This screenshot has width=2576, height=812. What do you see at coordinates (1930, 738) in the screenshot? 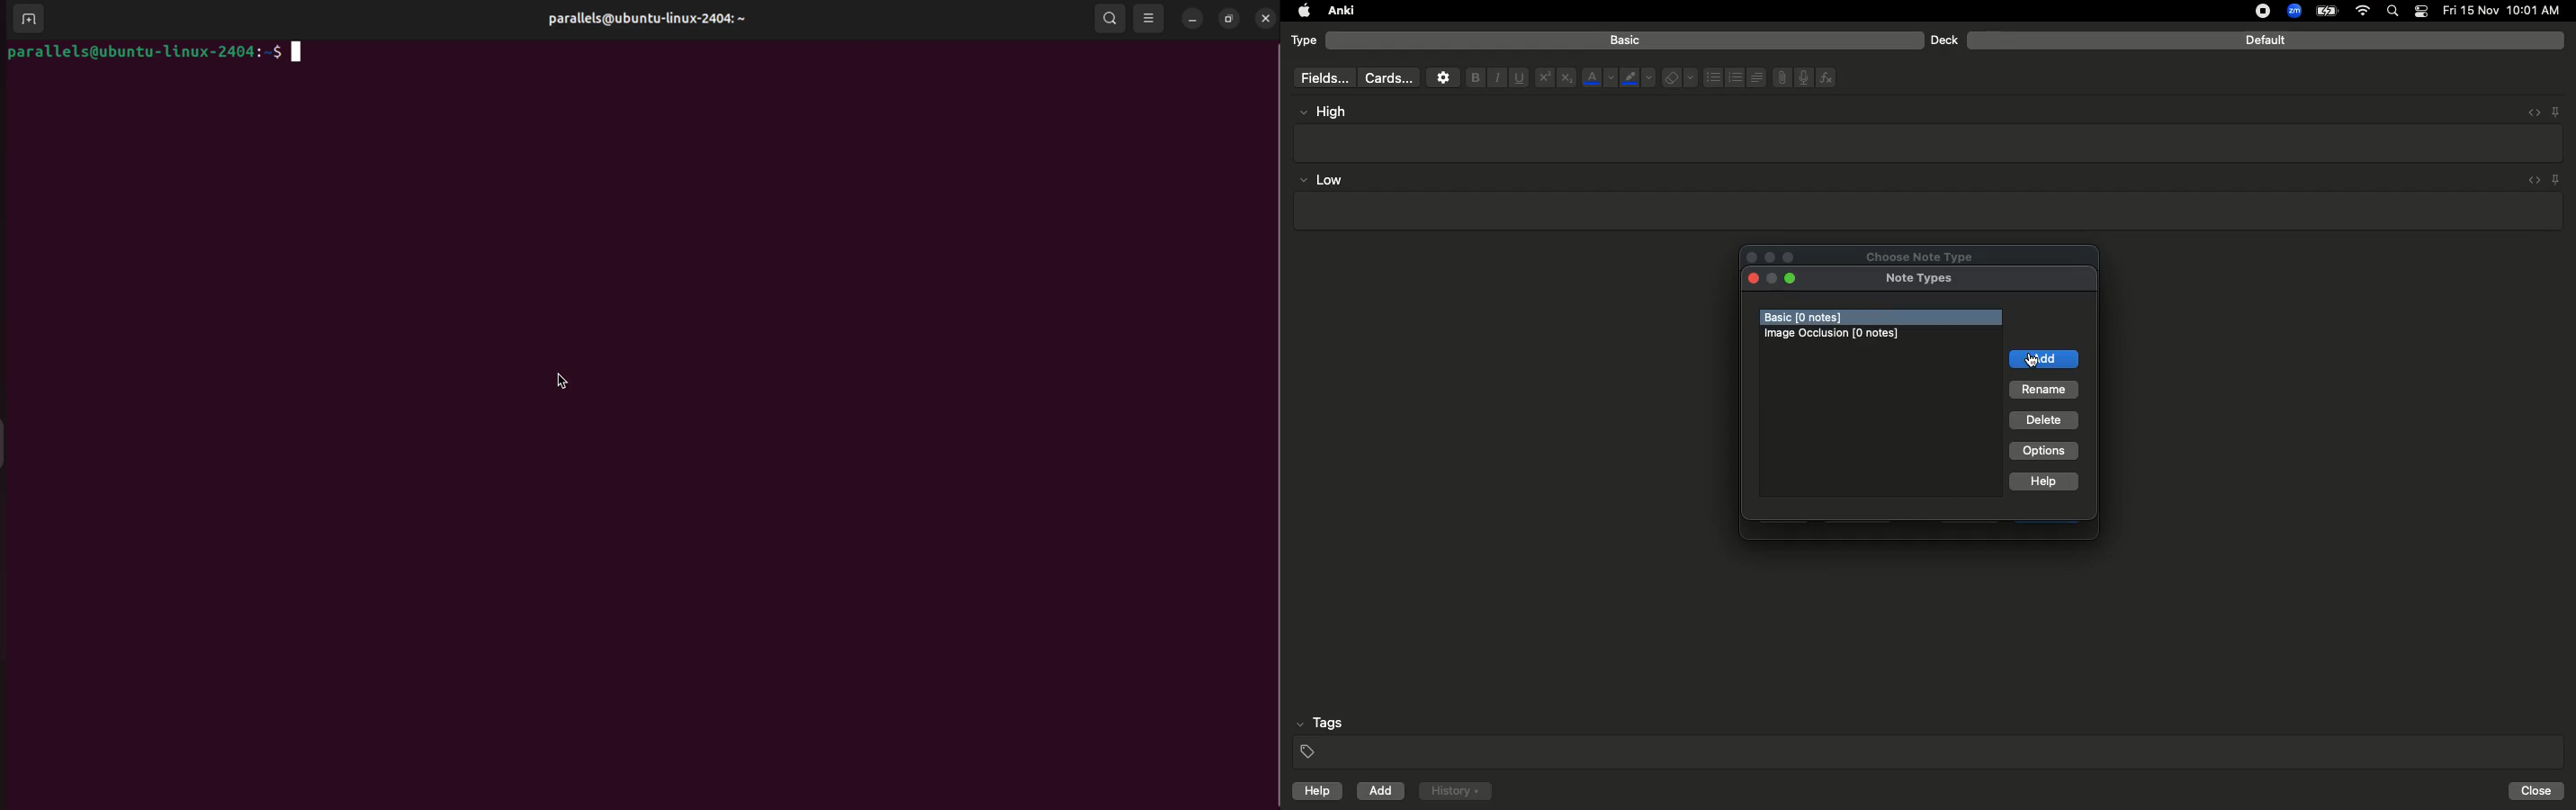
I see `Tags` at bounding box center [1930, 738].